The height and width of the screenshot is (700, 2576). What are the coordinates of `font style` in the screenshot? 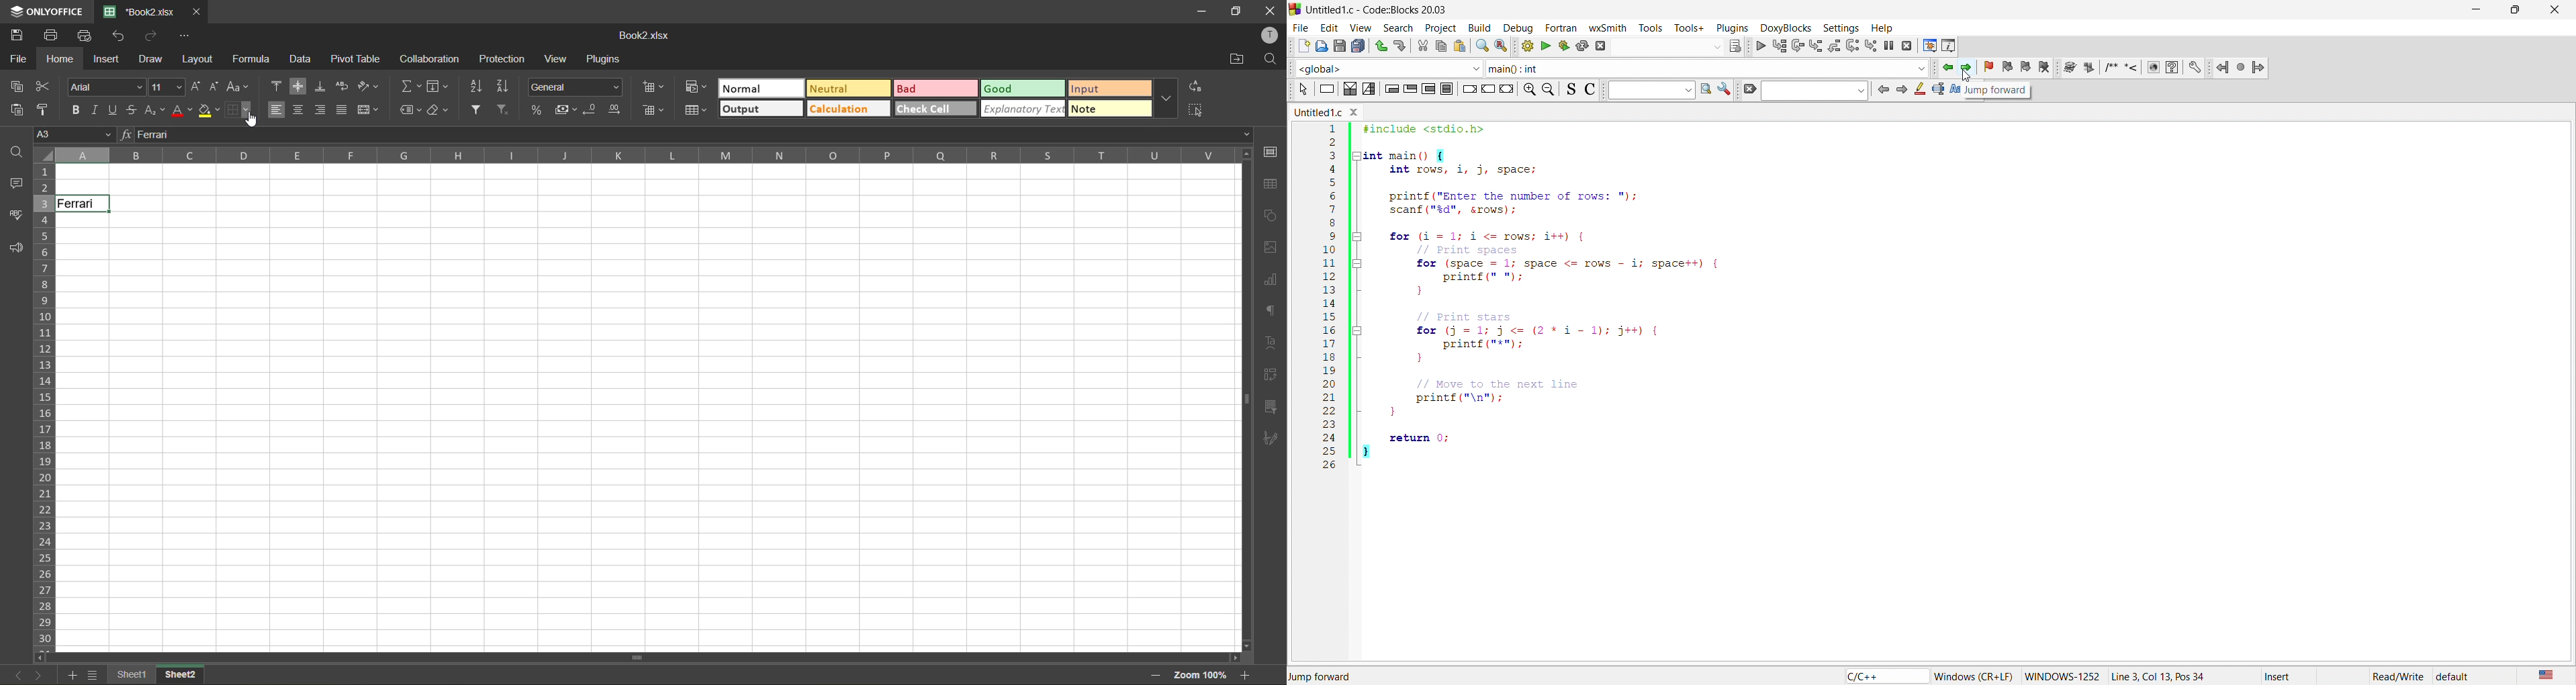 It's located at (105, 87).